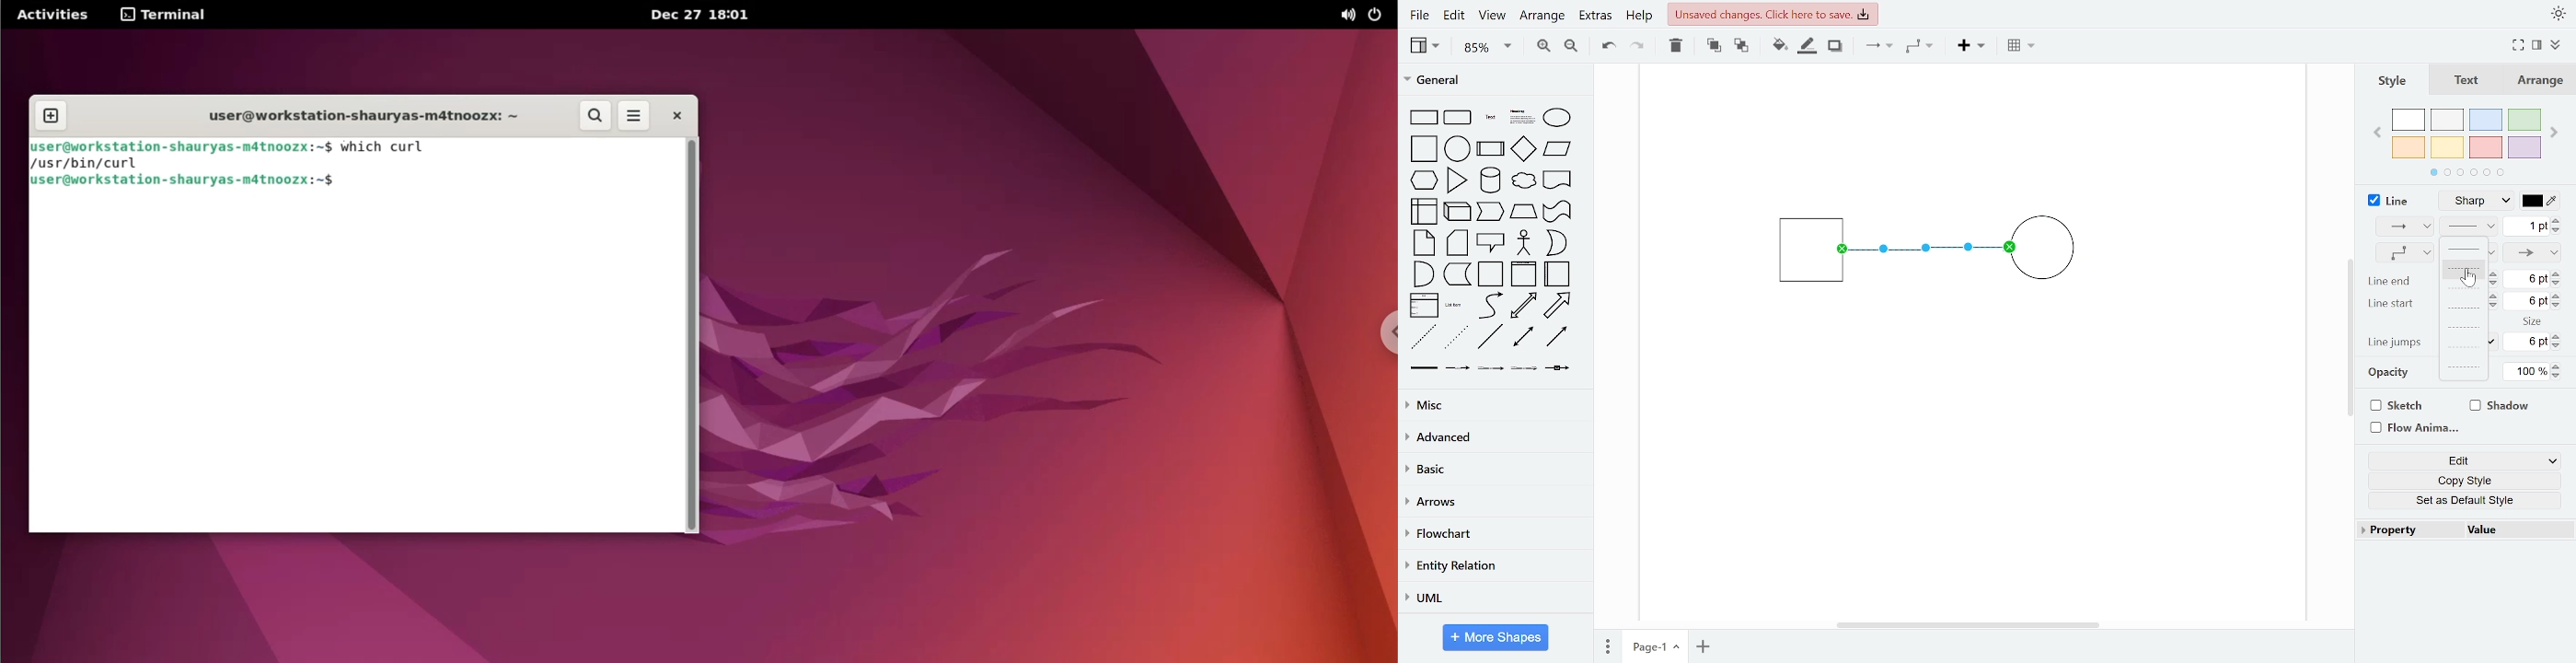  What do you see at coordinates (1422, 15) in the screenshot?
I see `file` at bounding box center [1422, 15].